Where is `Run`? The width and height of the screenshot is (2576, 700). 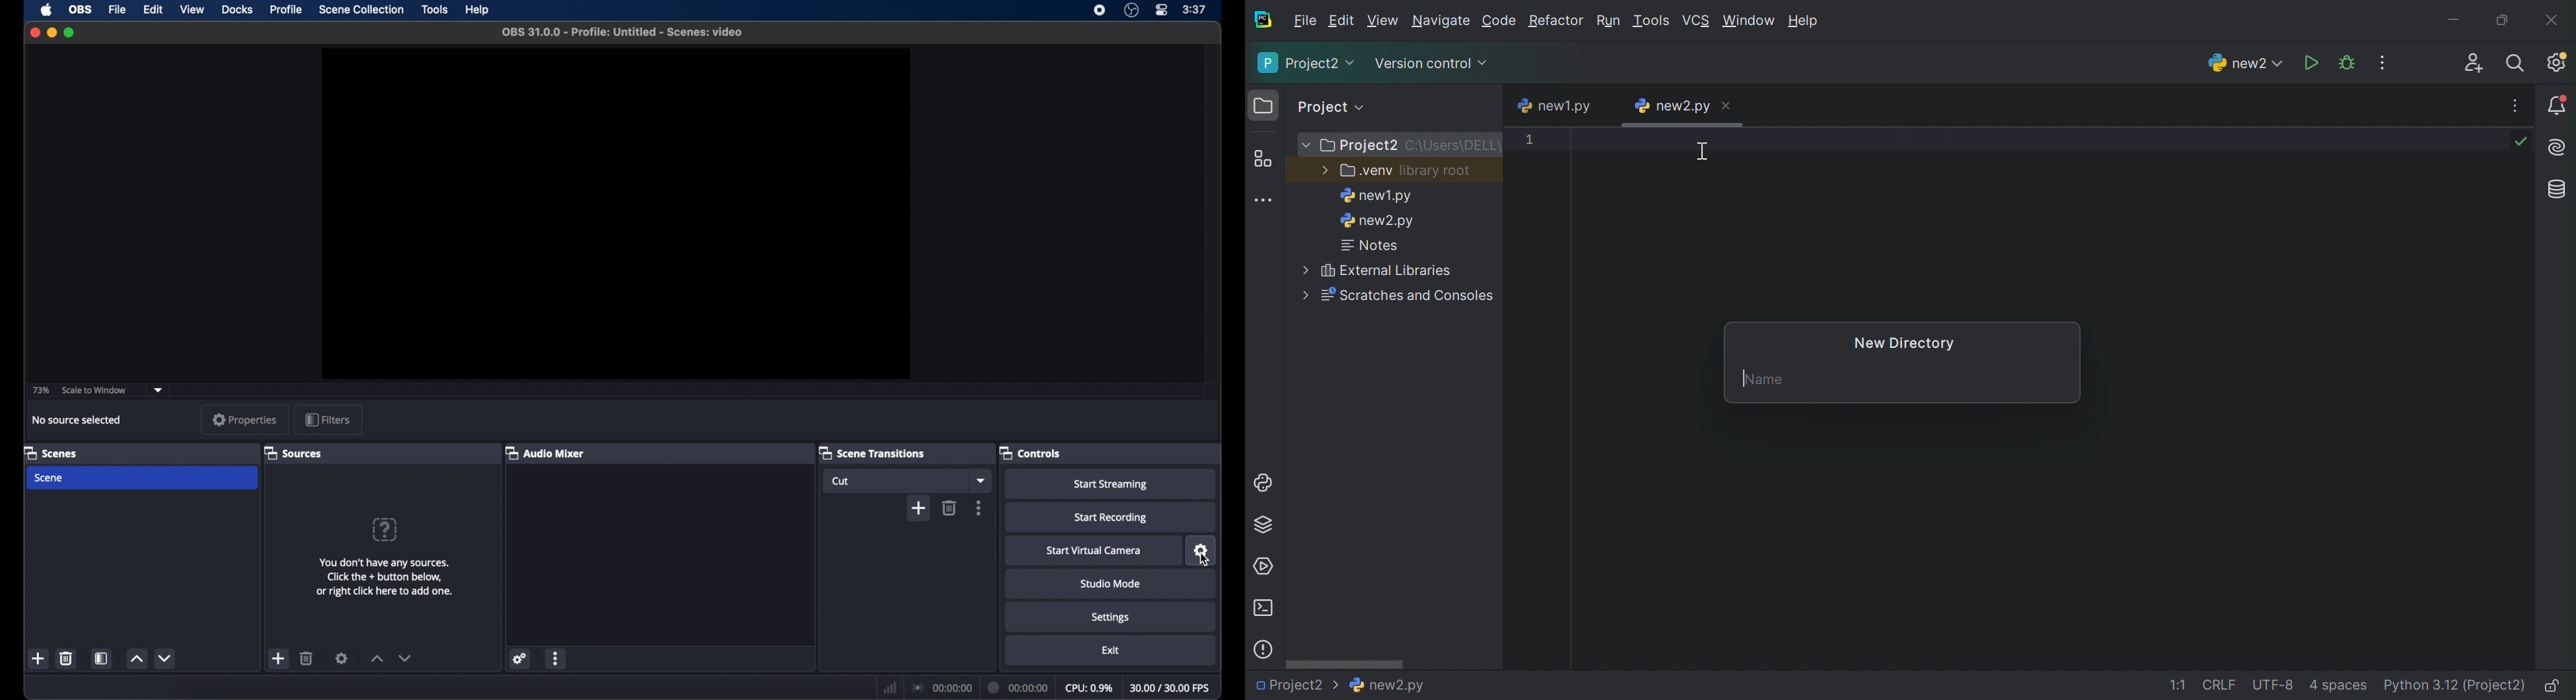
Run is located at coordinates (2310, 62).